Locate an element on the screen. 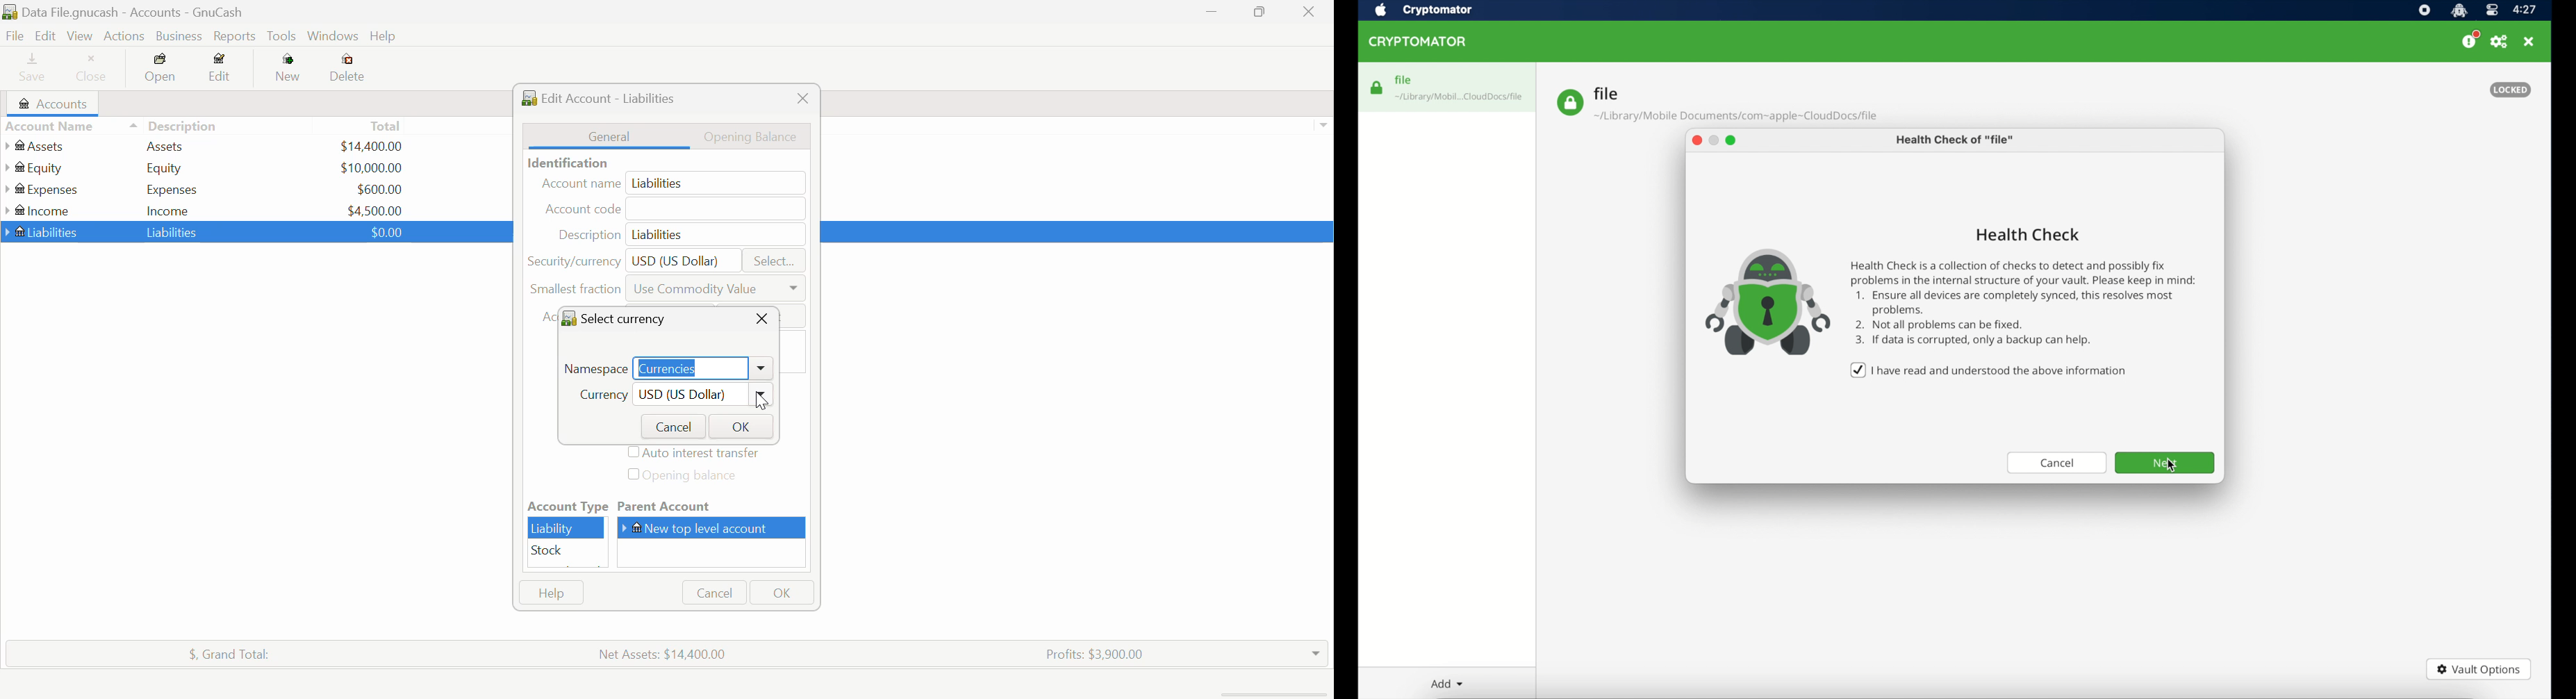 Image resolution: width=2576 pixels, height=700 pixels. Net Assets is located at coordinates (666, 654).